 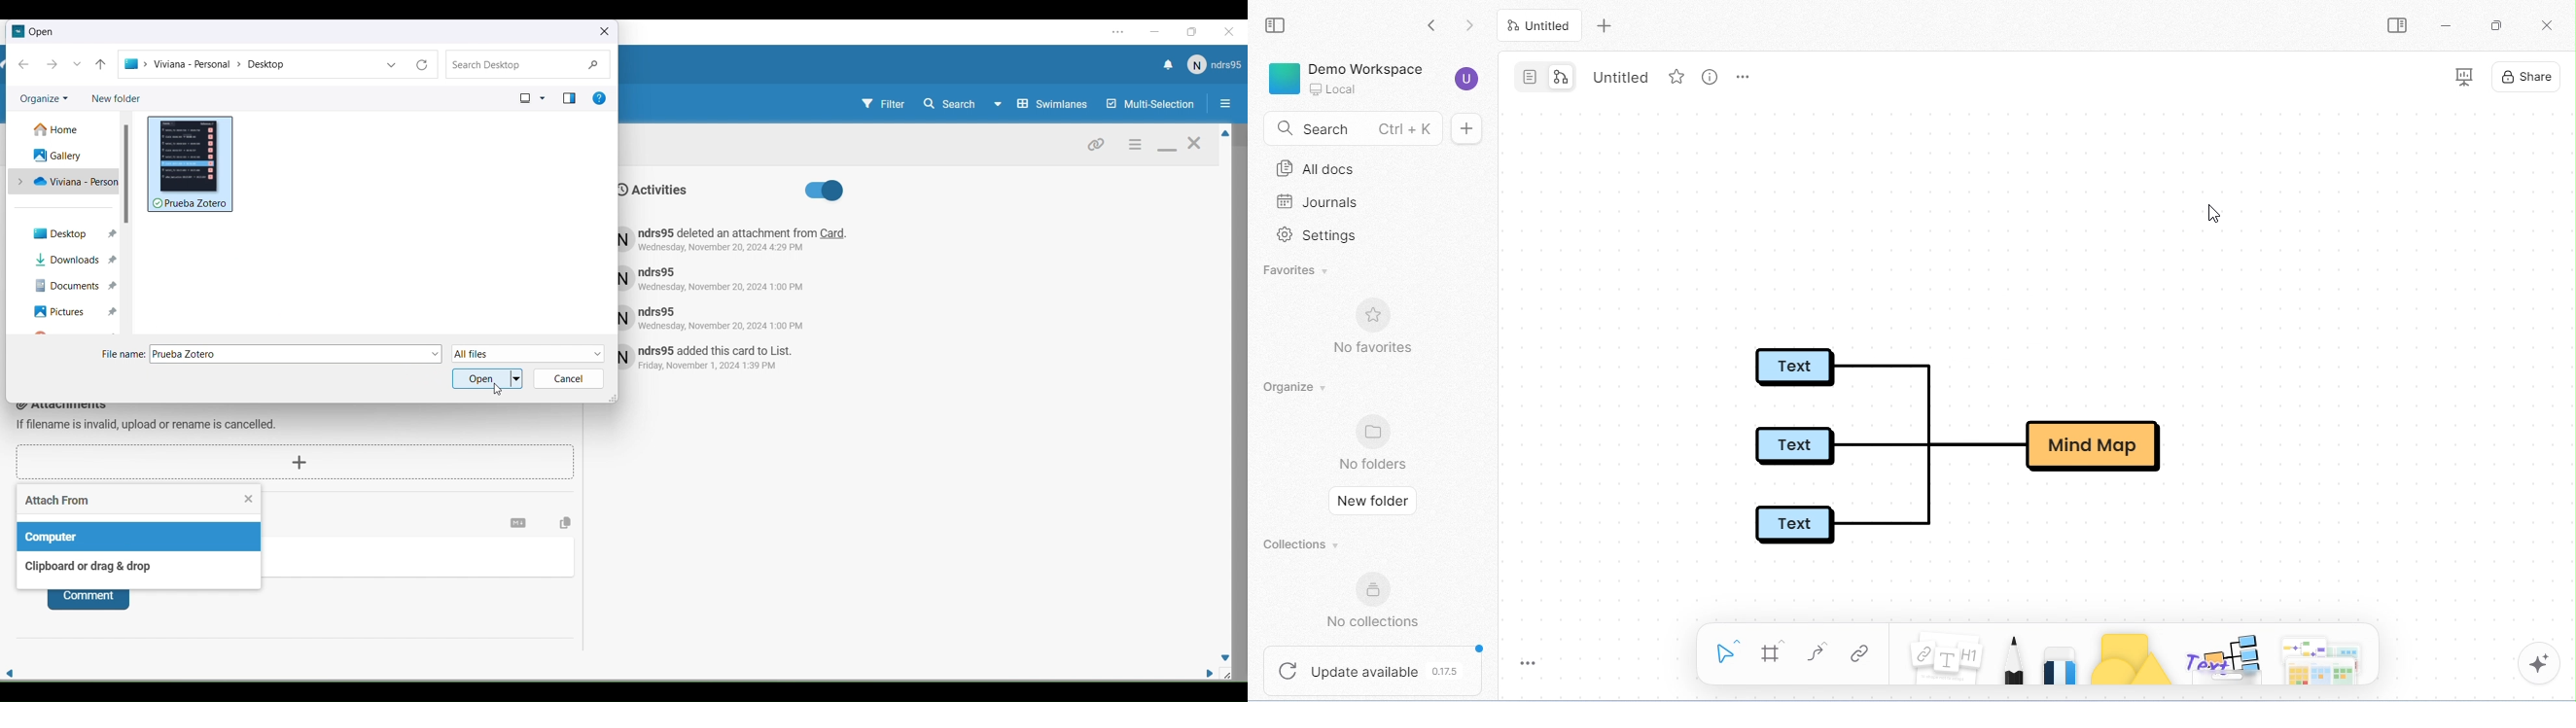 I want to click on Multi Selection, so click(x=1149, y=105).